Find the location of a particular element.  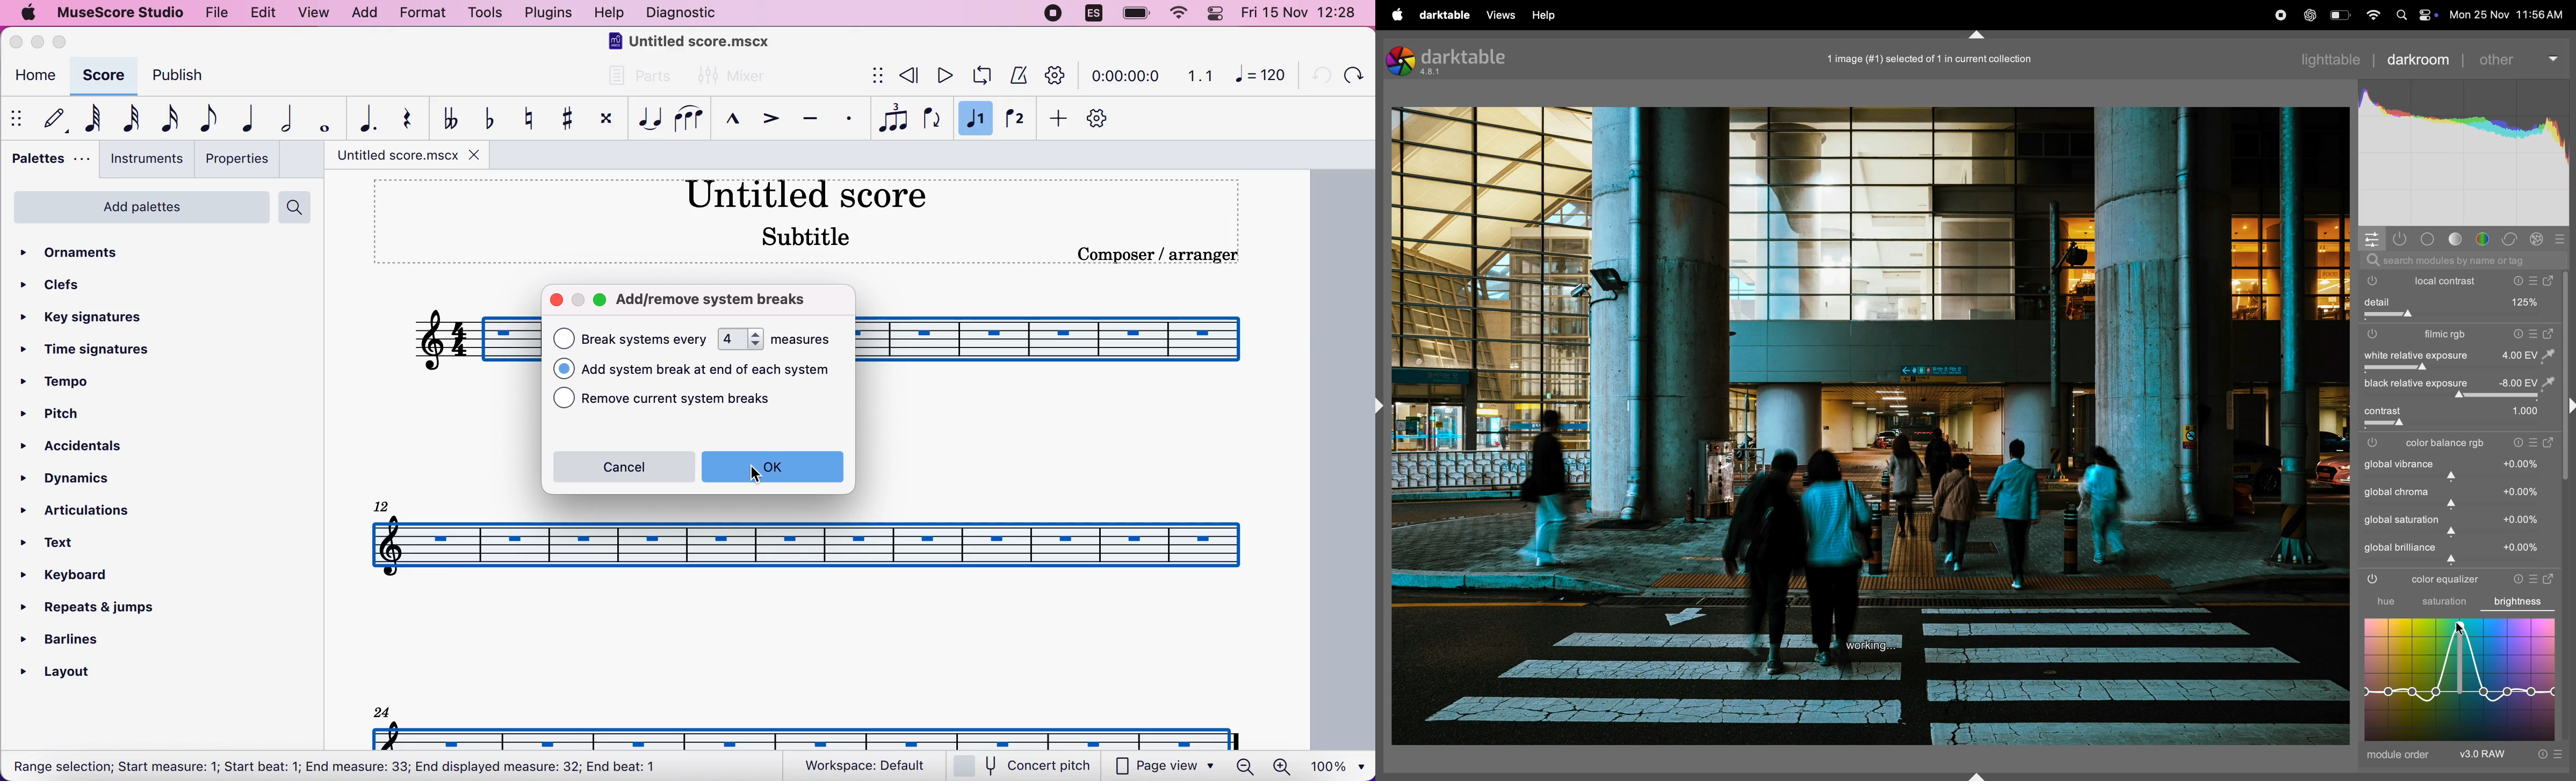

customization tool is located at coordinates (1107, 119).